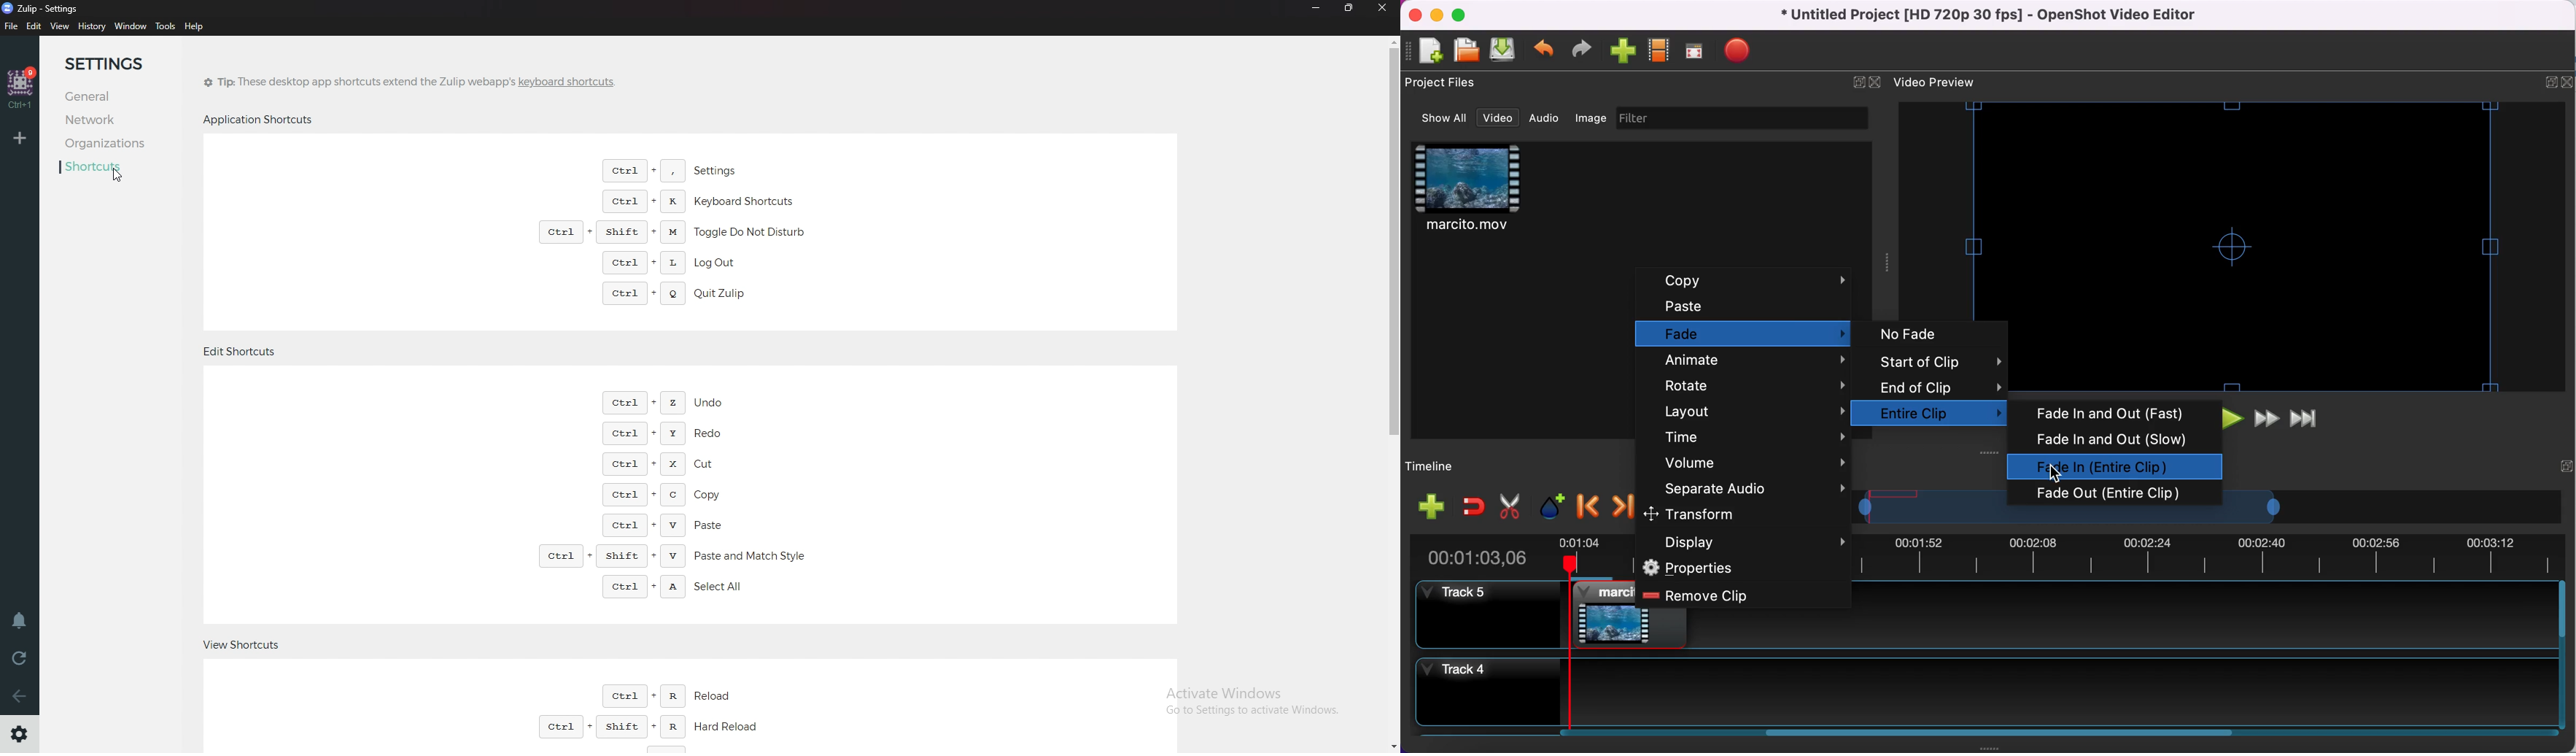  Describe the element at coordinates (692, 554) in the screenshot. I see `Paste and match style` at that location.